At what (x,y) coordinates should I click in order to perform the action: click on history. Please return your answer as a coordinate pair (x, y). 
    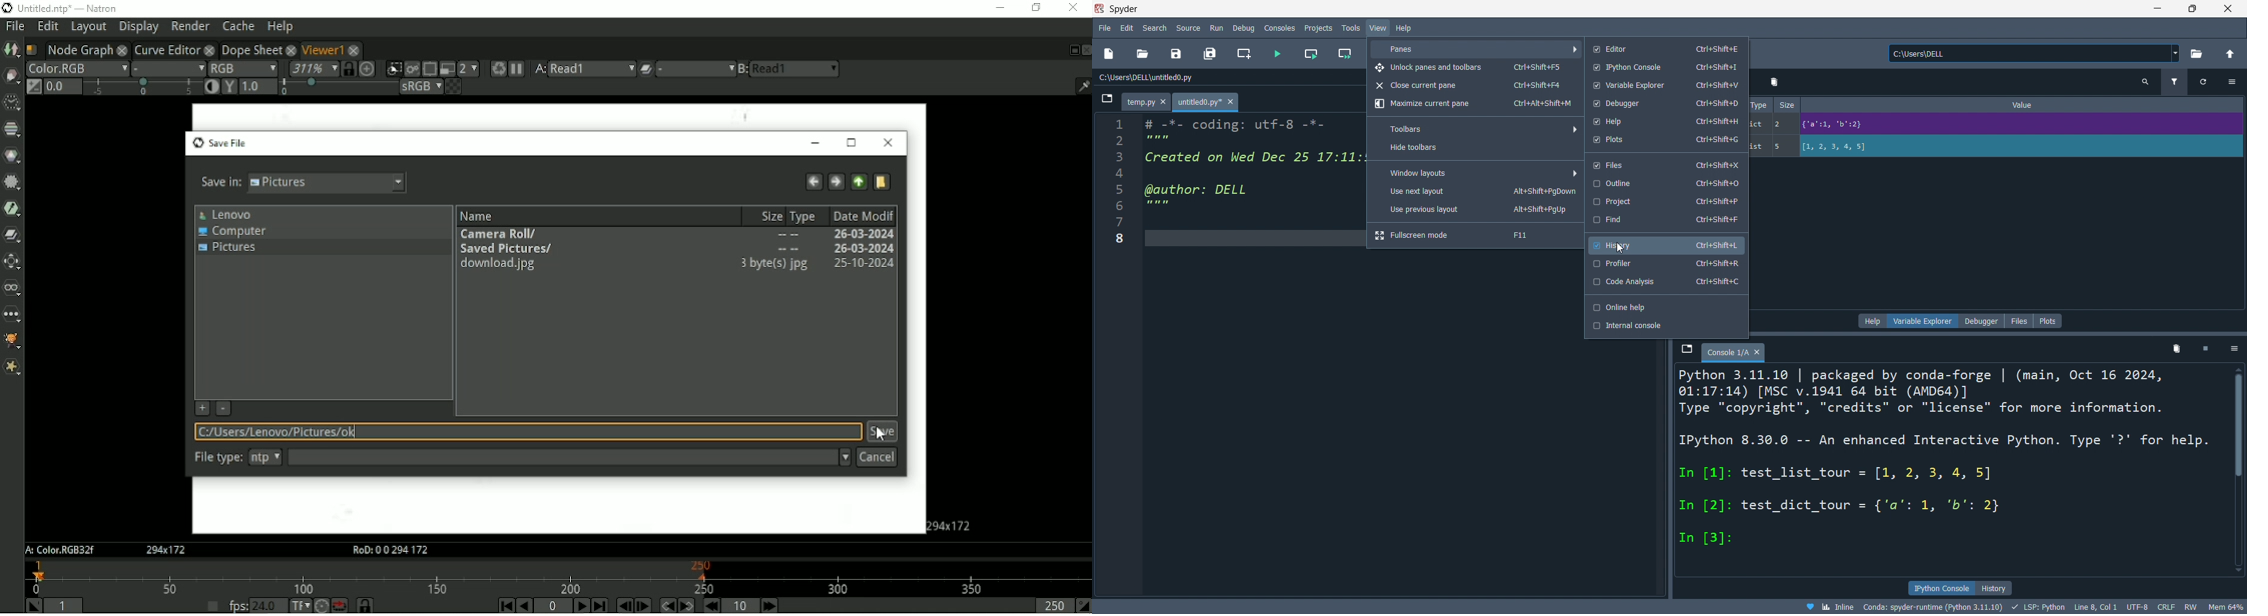
    Looking at the image, I should click on (1664, 243).